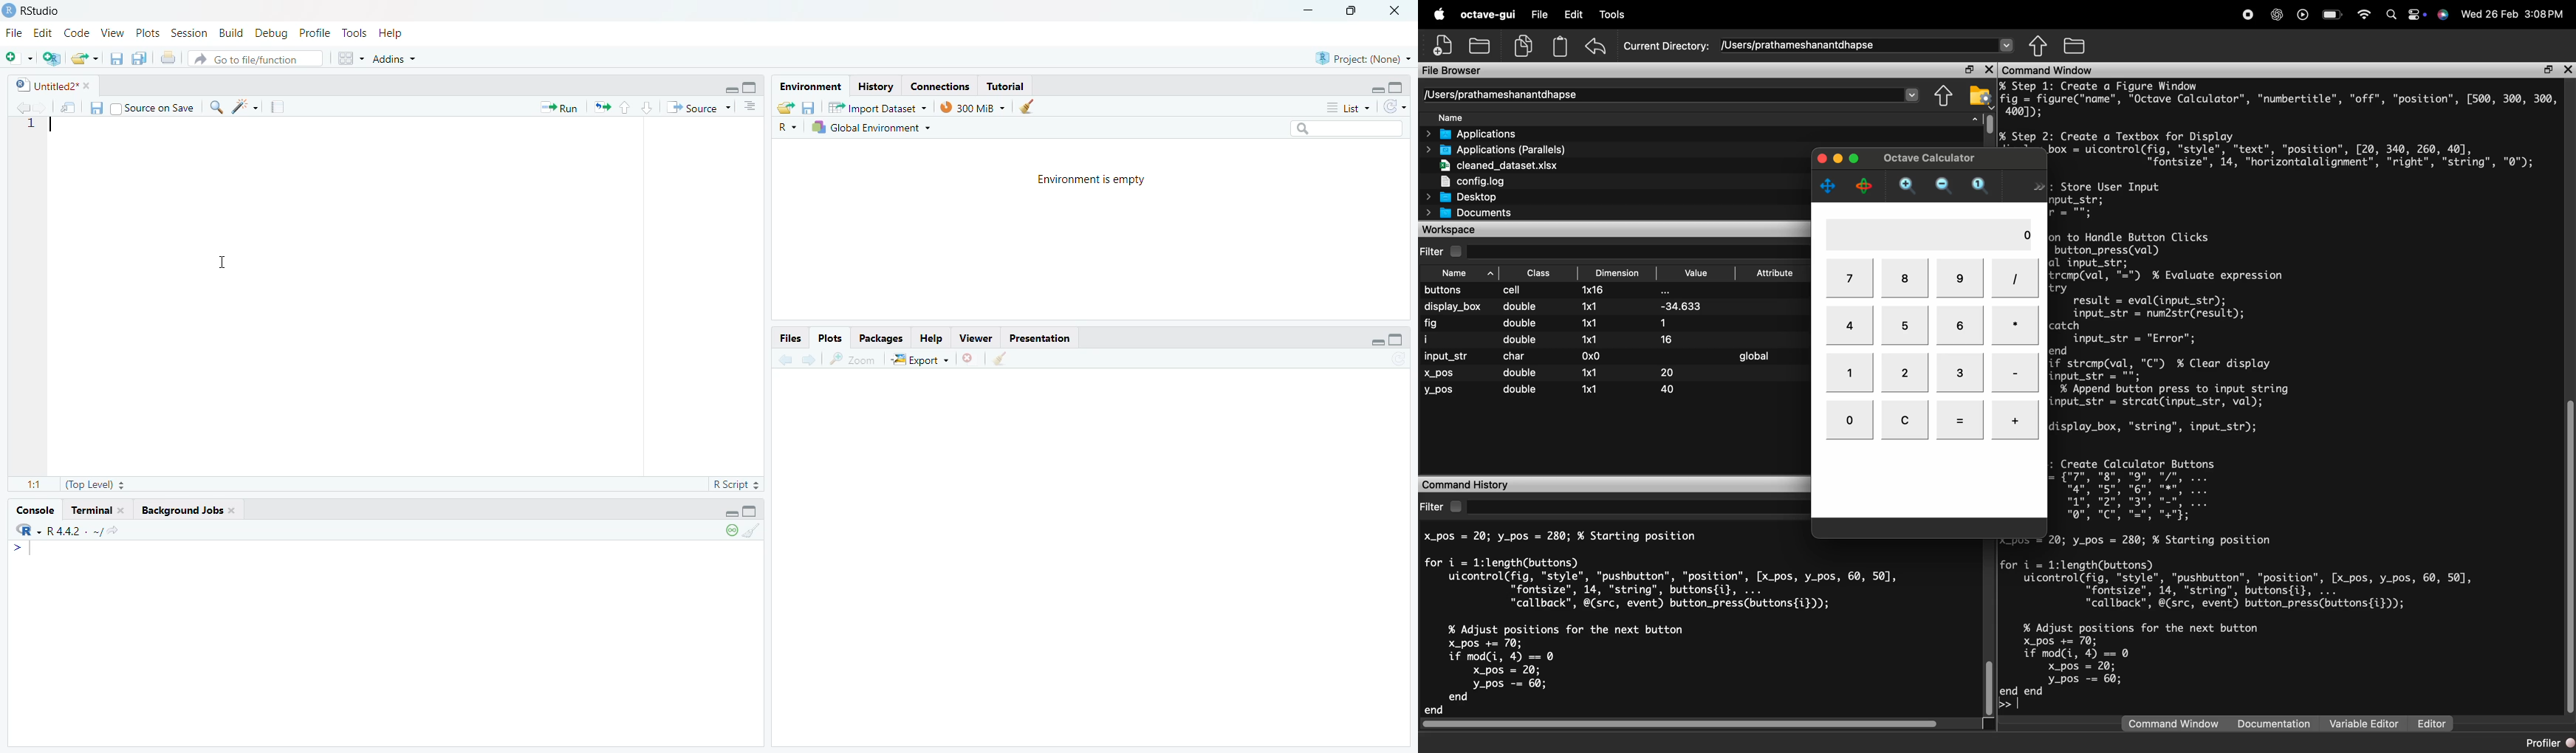 The image size is (2576, 756). I want to click on compile reports, so click(278, 108).